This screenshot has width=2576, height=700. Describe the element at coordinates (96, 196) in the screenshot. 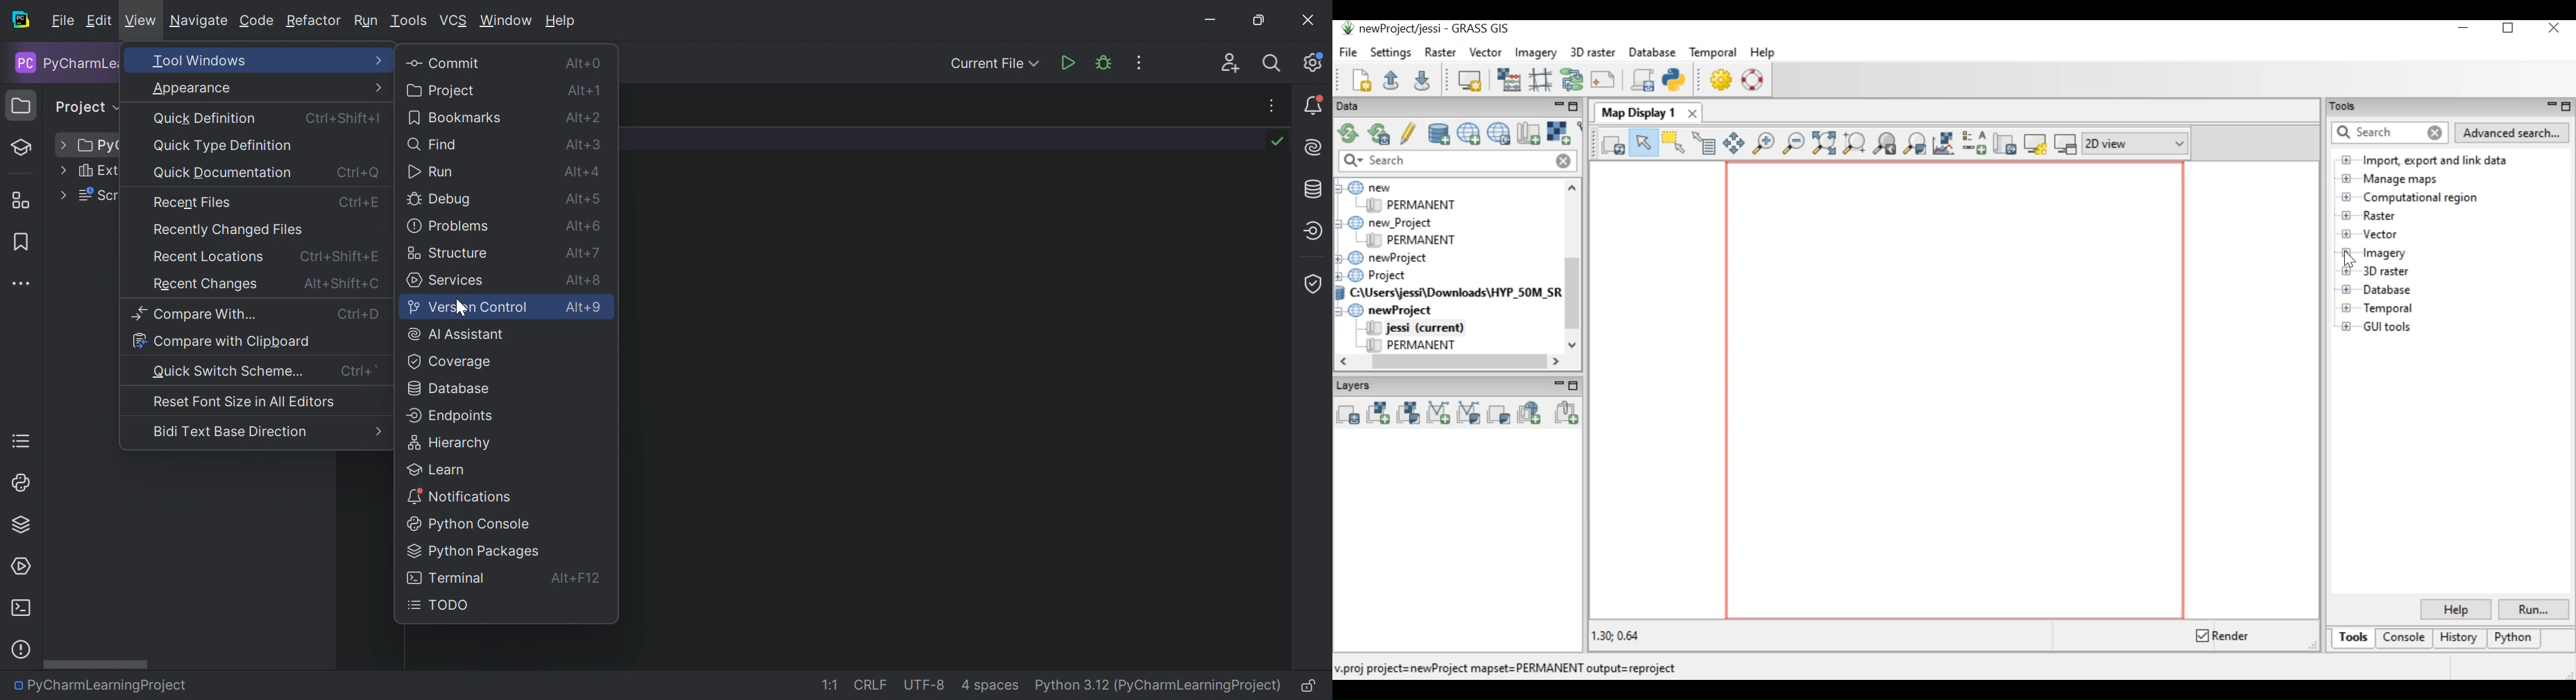

I see `Scr` at that location.